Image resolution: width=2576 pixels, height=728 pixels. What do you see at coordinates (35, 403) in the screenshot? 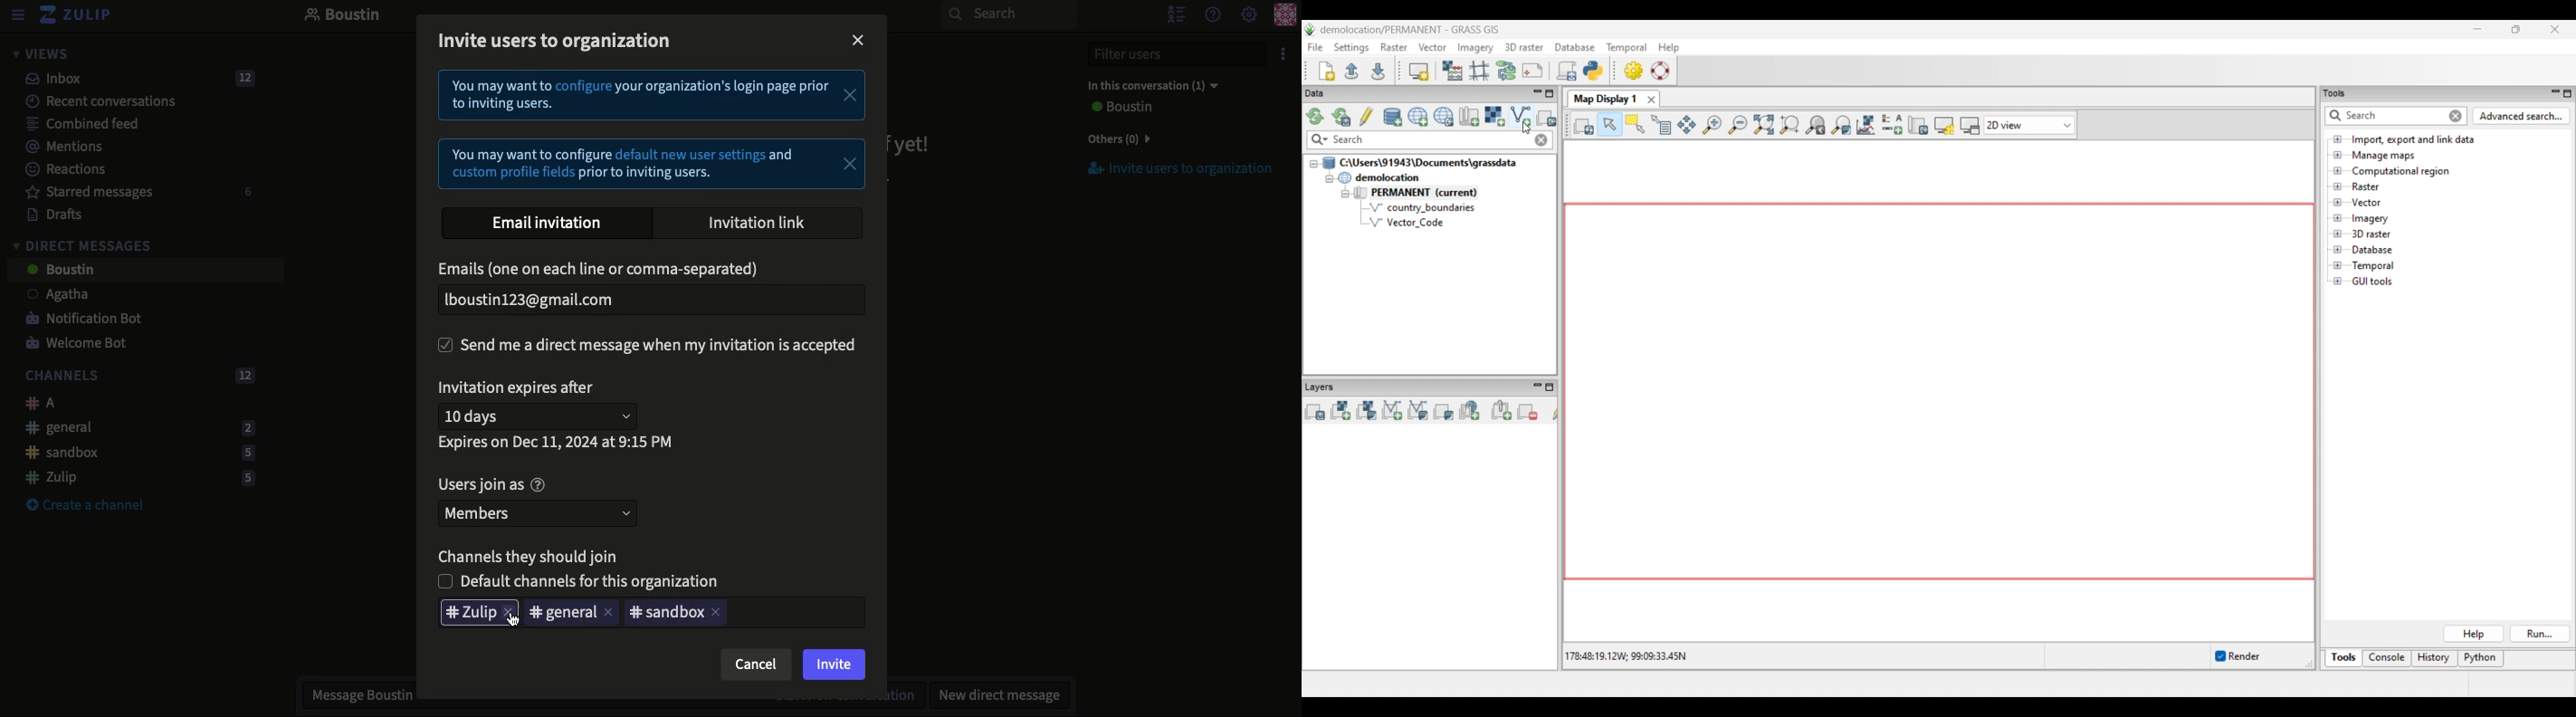
I see `A` at bounding box center [35, 403].